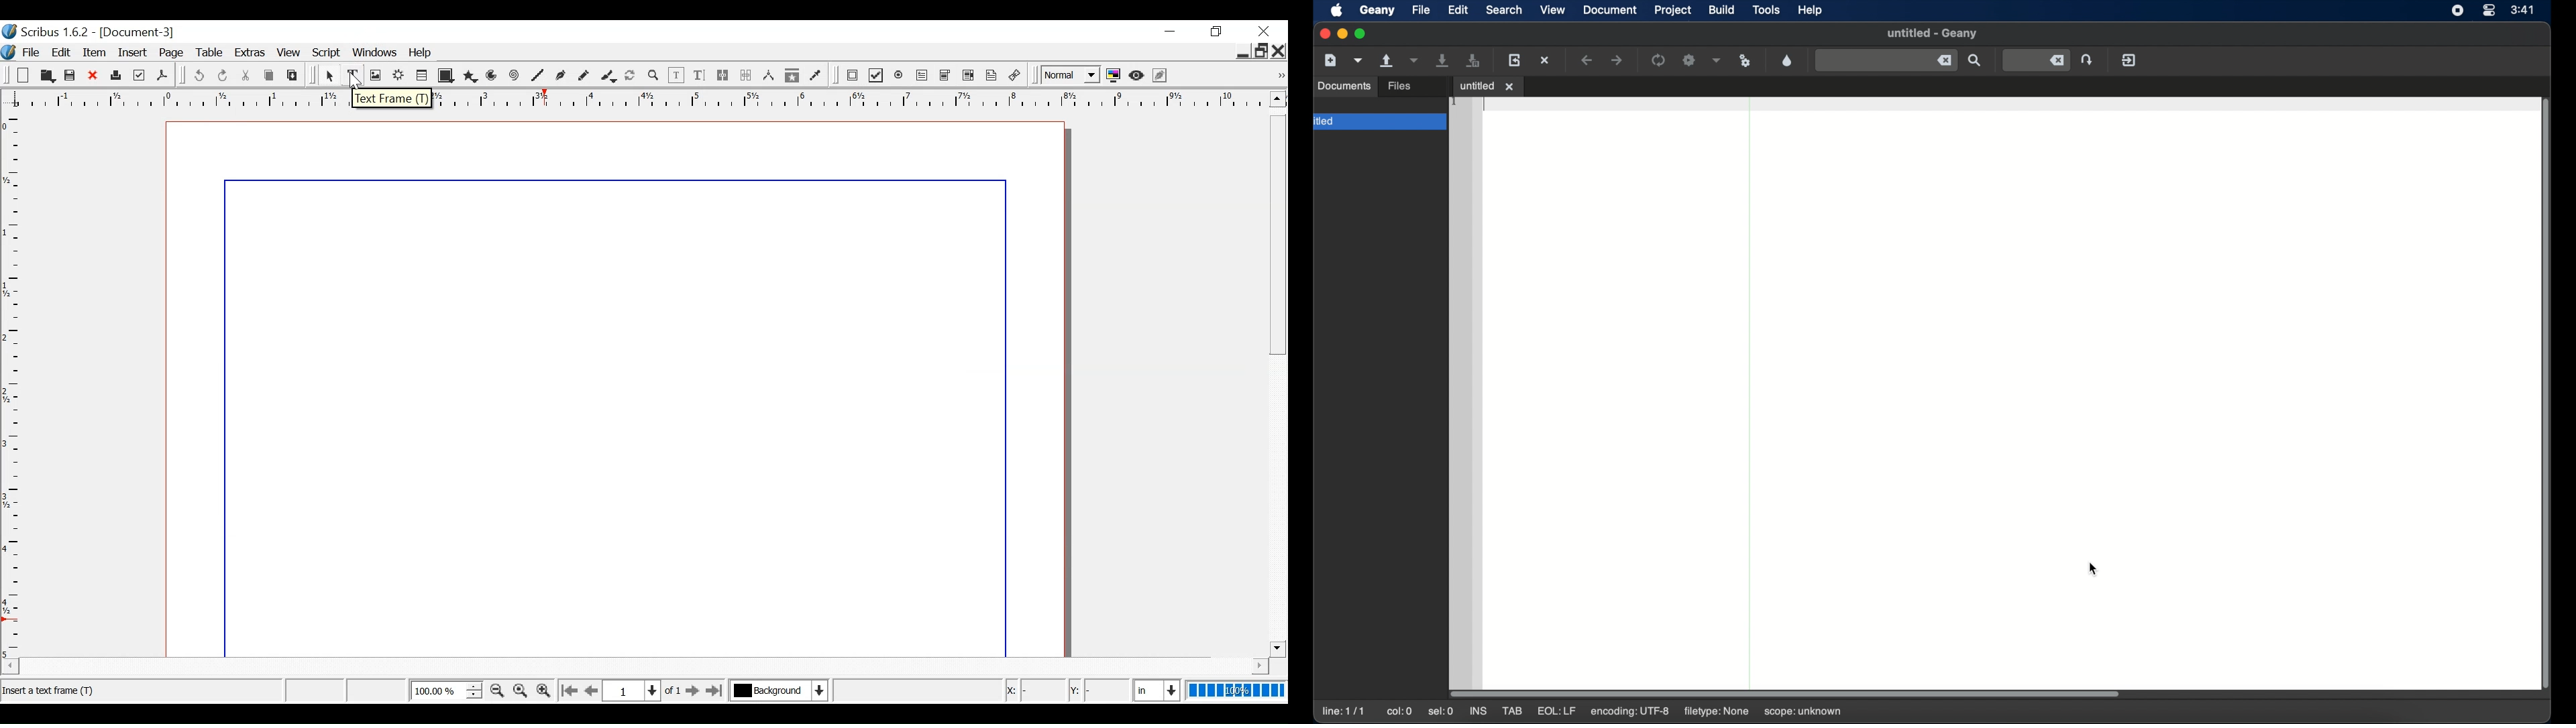  Describe the element at coordinates (852, 74) in the screenshot. I see `PDF Push Button` at that location.